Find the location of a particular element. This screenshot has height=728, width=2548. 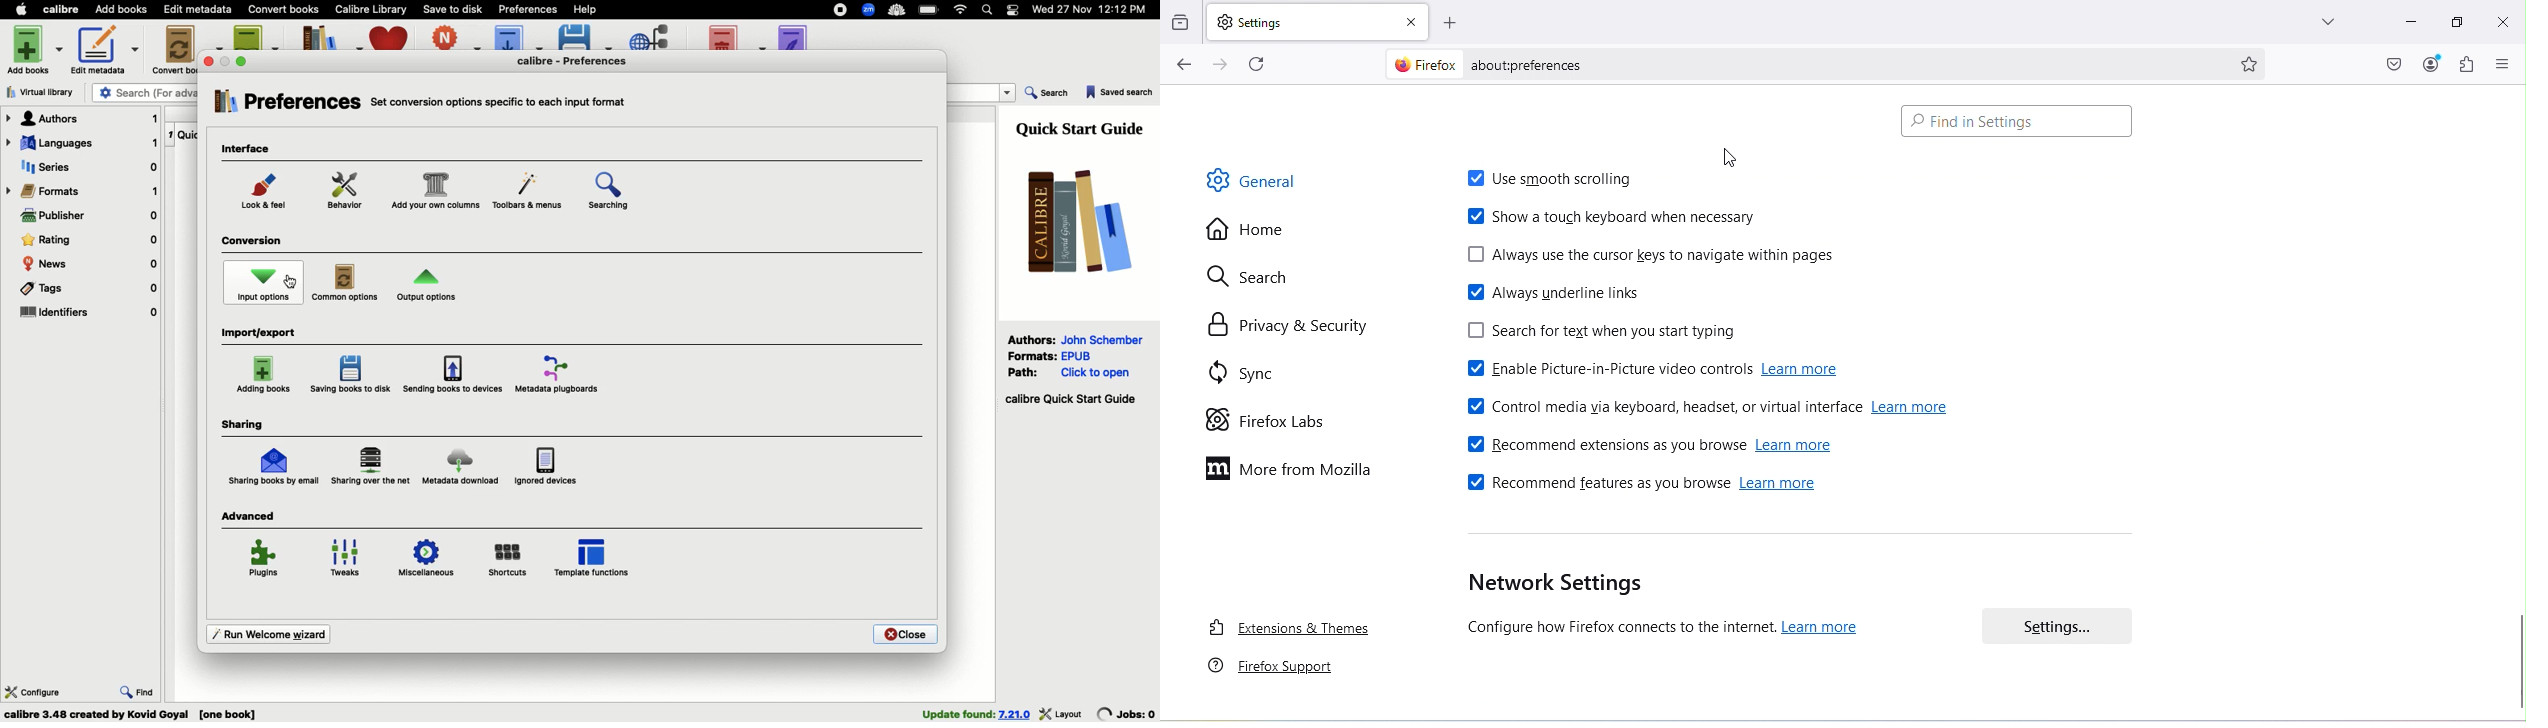

Behavior is located at coordinates (346, 191).